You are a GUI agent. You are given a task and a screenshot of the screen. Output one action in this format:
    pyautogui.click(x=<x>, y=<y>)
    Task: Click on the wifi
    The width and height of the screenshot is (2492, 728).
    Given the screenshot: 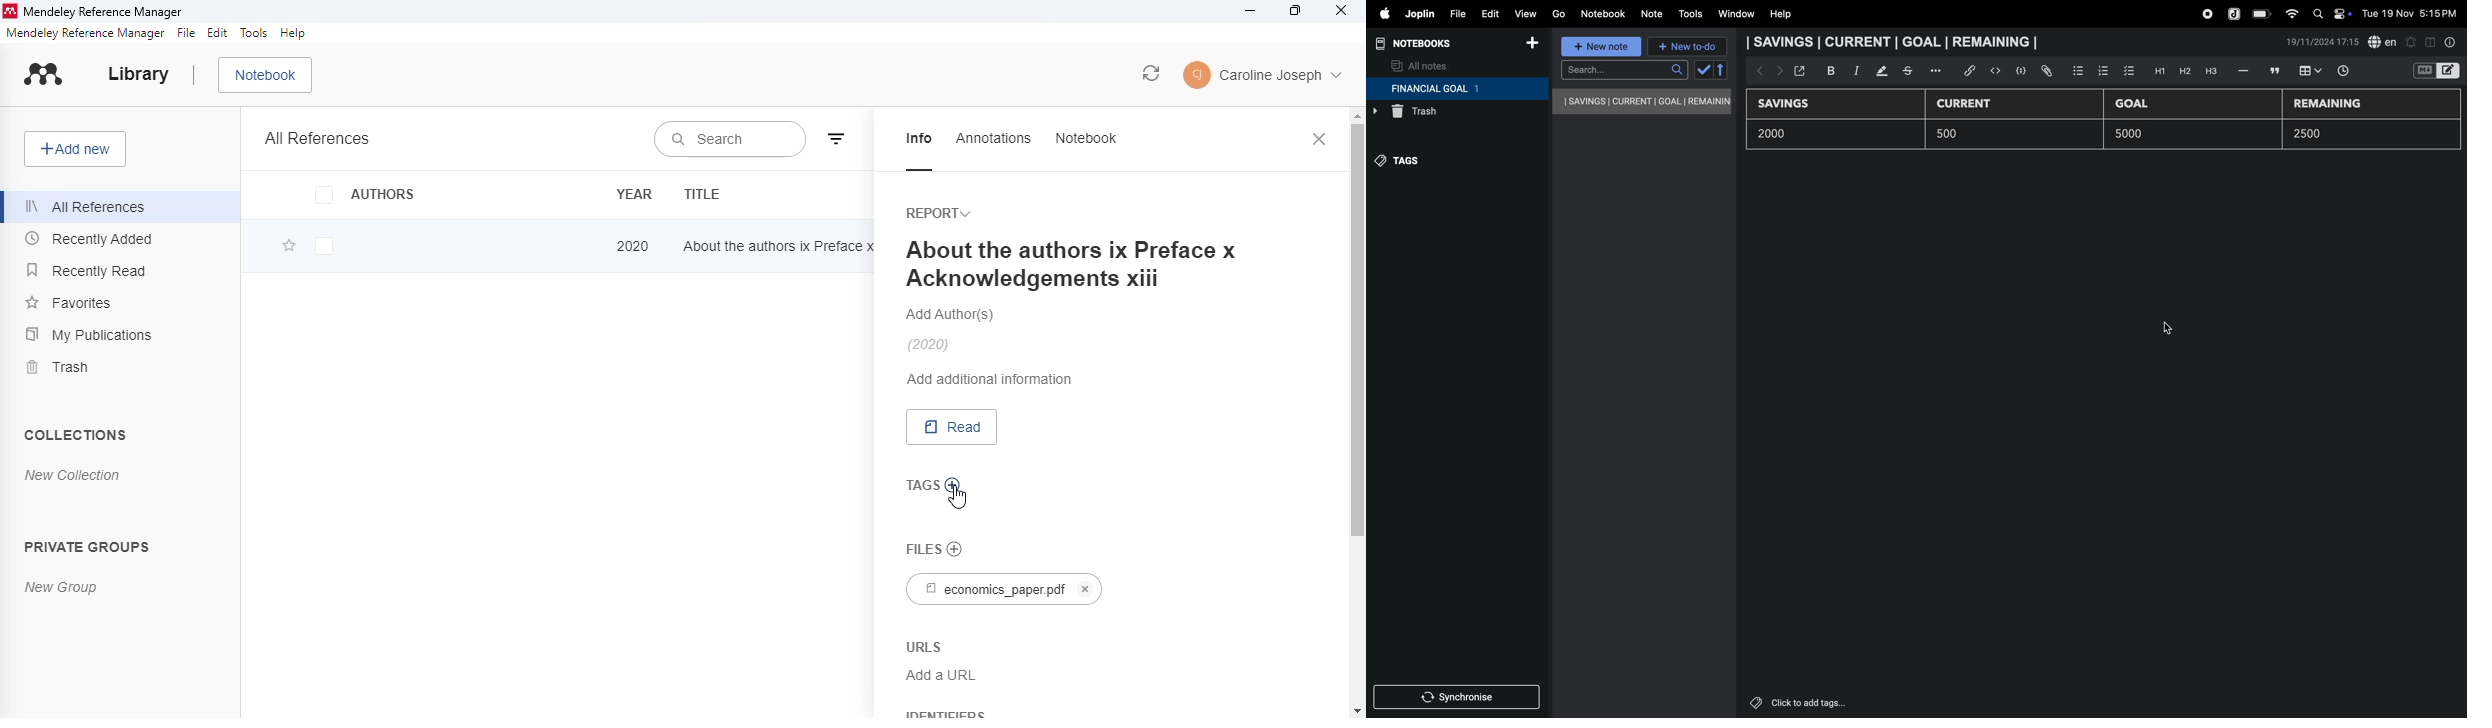 What is the action you would take?
    pyautogui.click(x=2289, y=14)
    